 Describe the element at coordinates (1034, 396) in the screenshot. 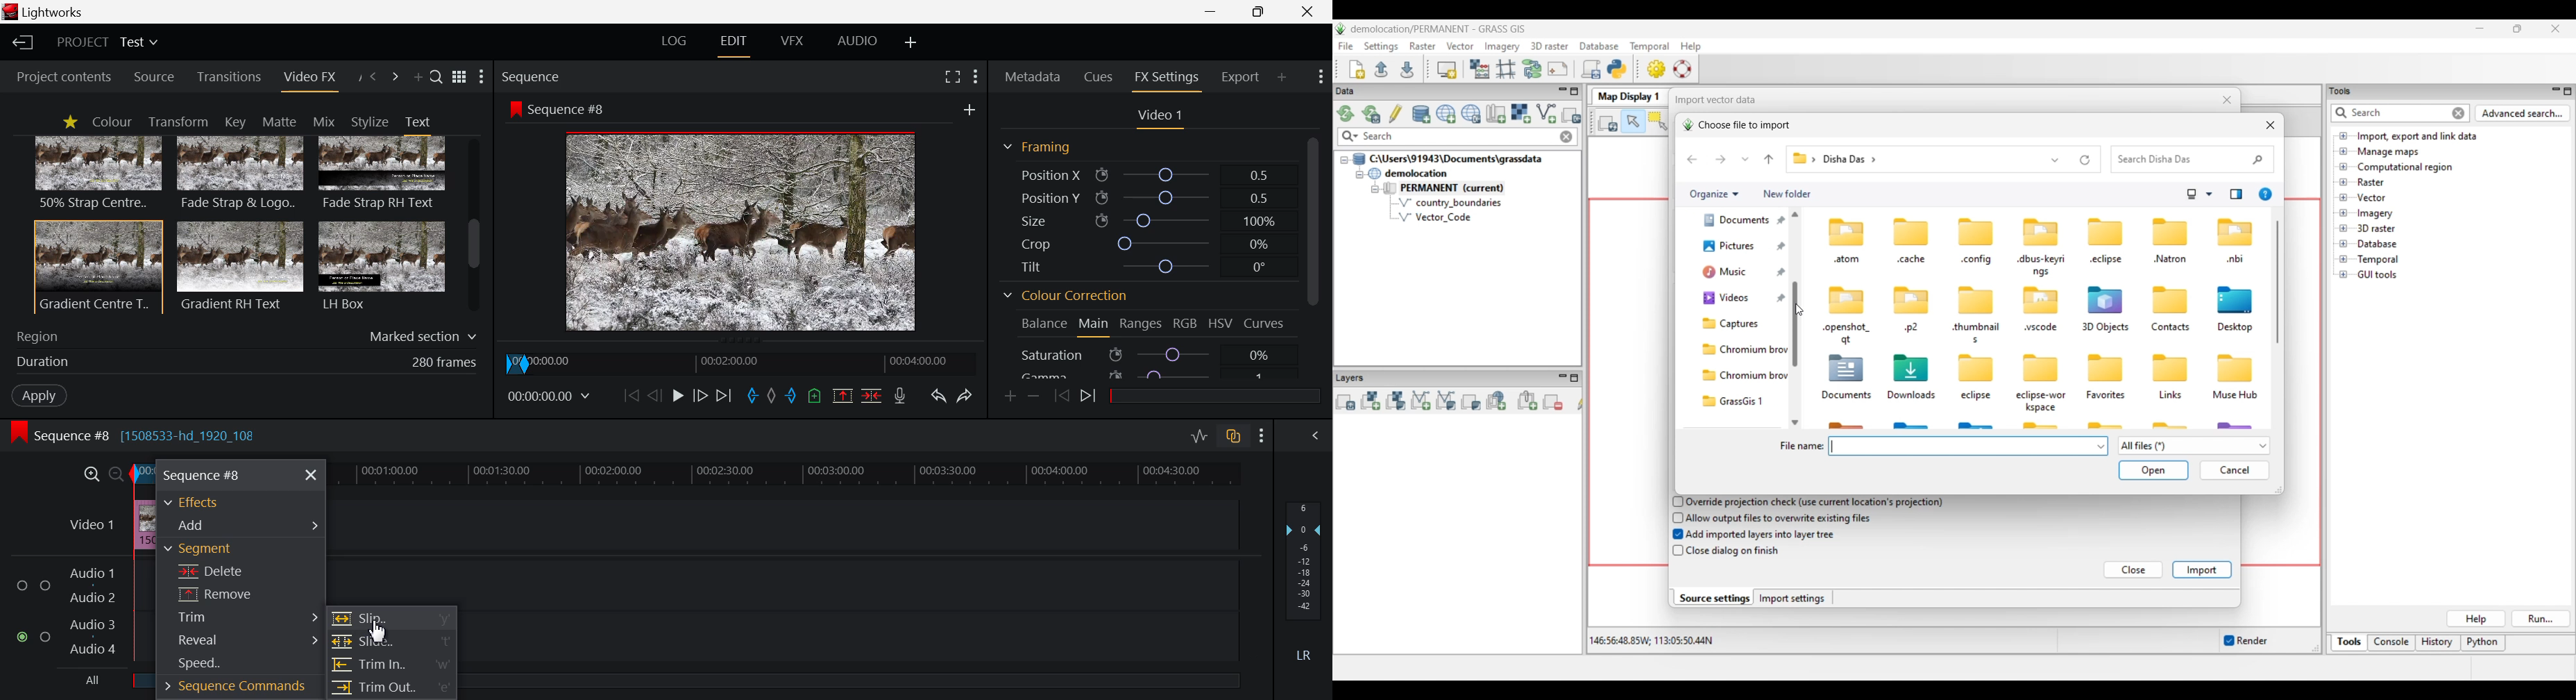

I see `remove keyframe` at that location.